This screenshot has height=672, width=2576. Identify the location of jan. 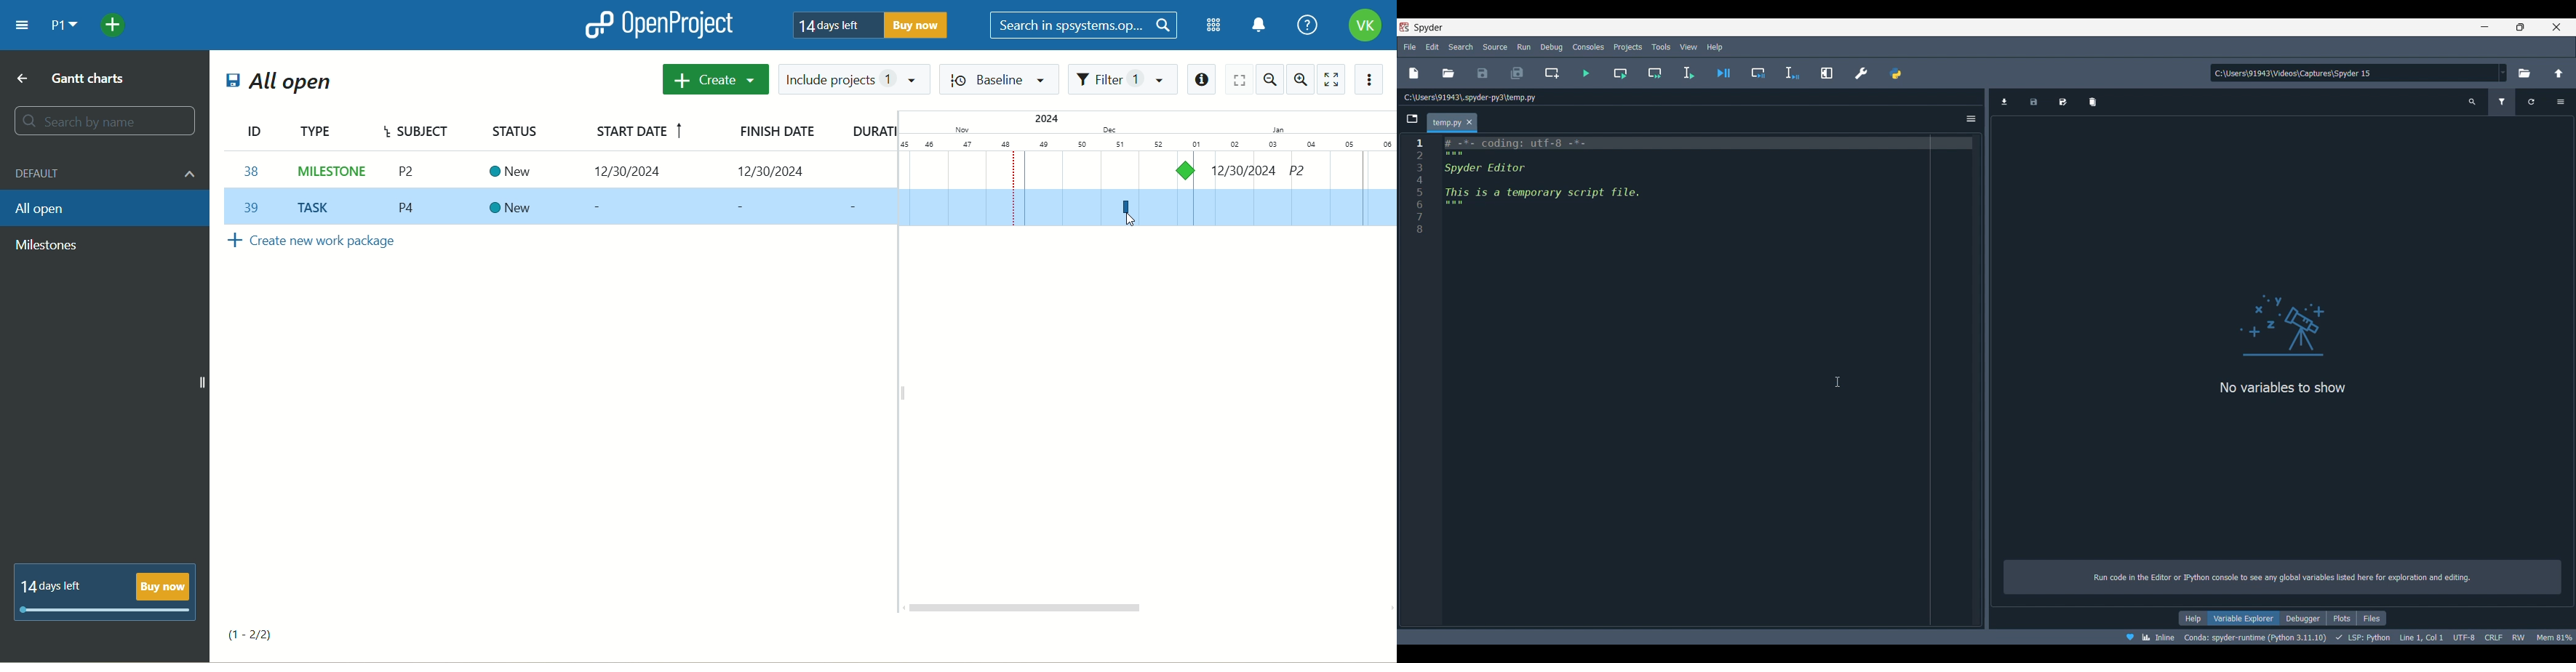
(1275, 126).